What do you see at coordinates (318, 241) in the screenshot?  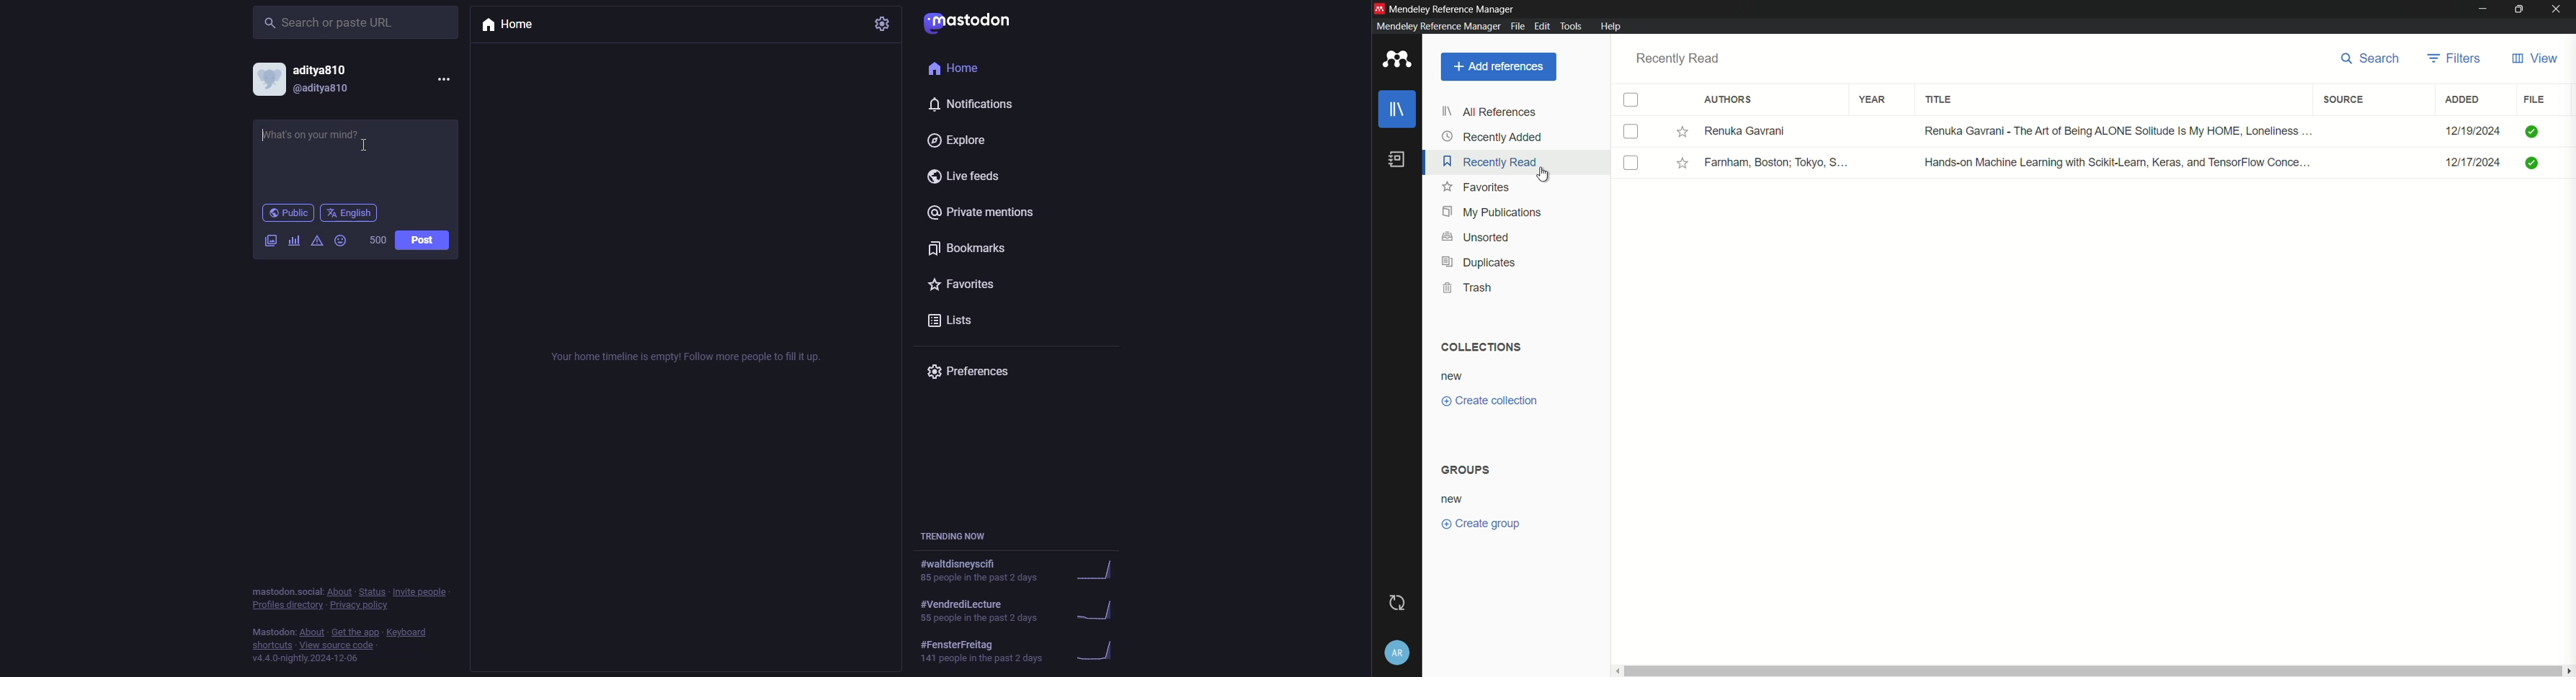 I see `advanced` at bounding box center [318, 241].